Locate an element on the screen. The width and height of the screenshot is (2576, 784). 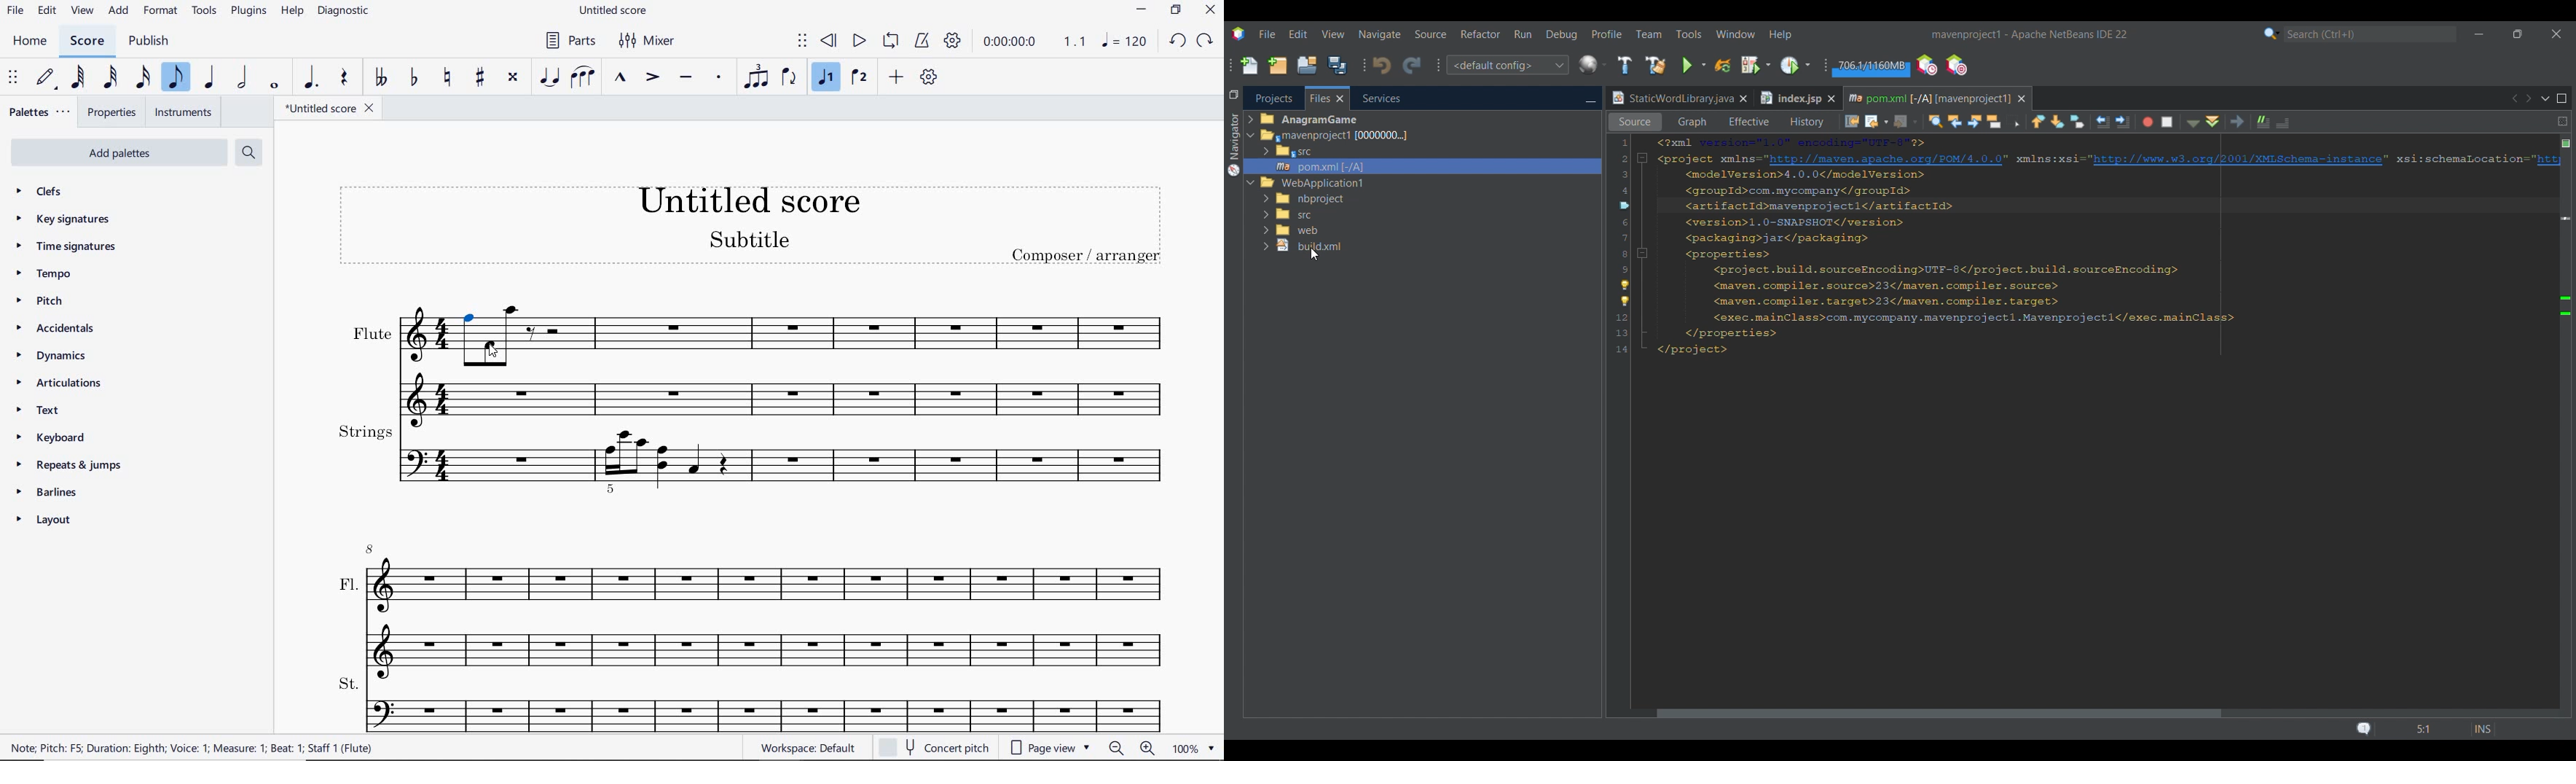
publish is located at coordinates (148, 42).